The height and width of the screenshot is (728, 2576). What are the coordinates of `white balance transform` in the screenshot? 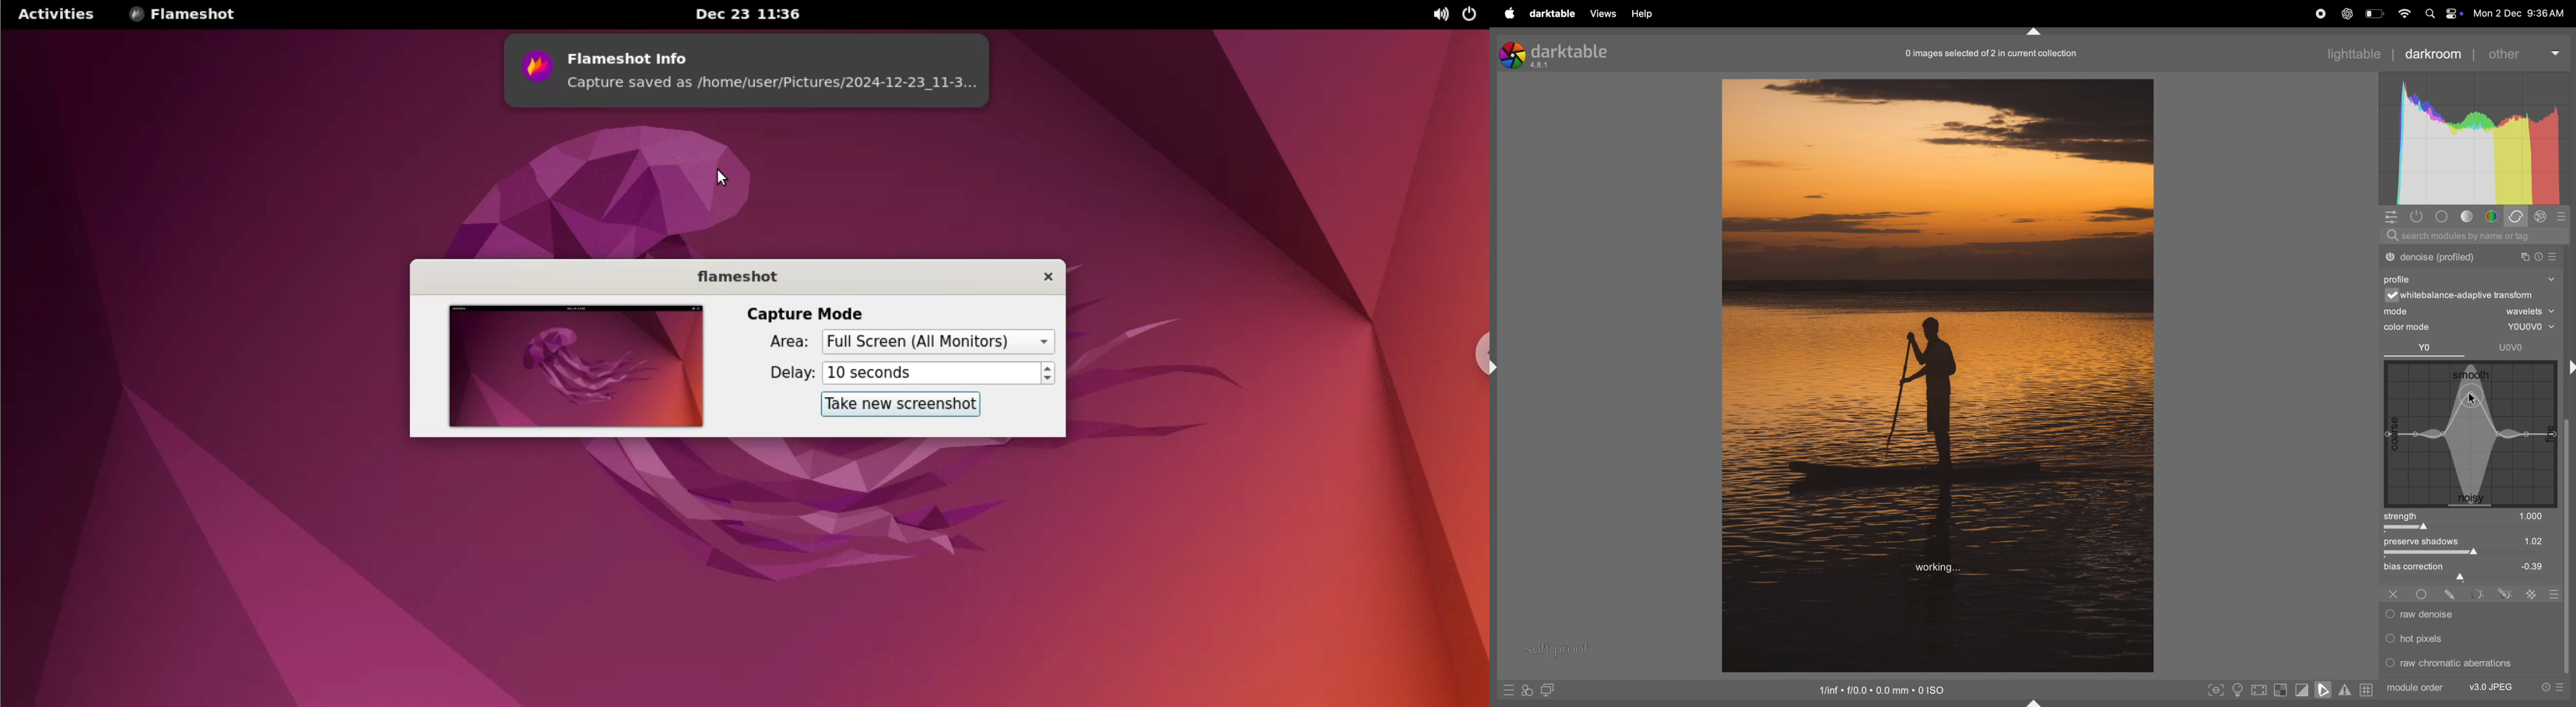 It's located at (2476, 297).